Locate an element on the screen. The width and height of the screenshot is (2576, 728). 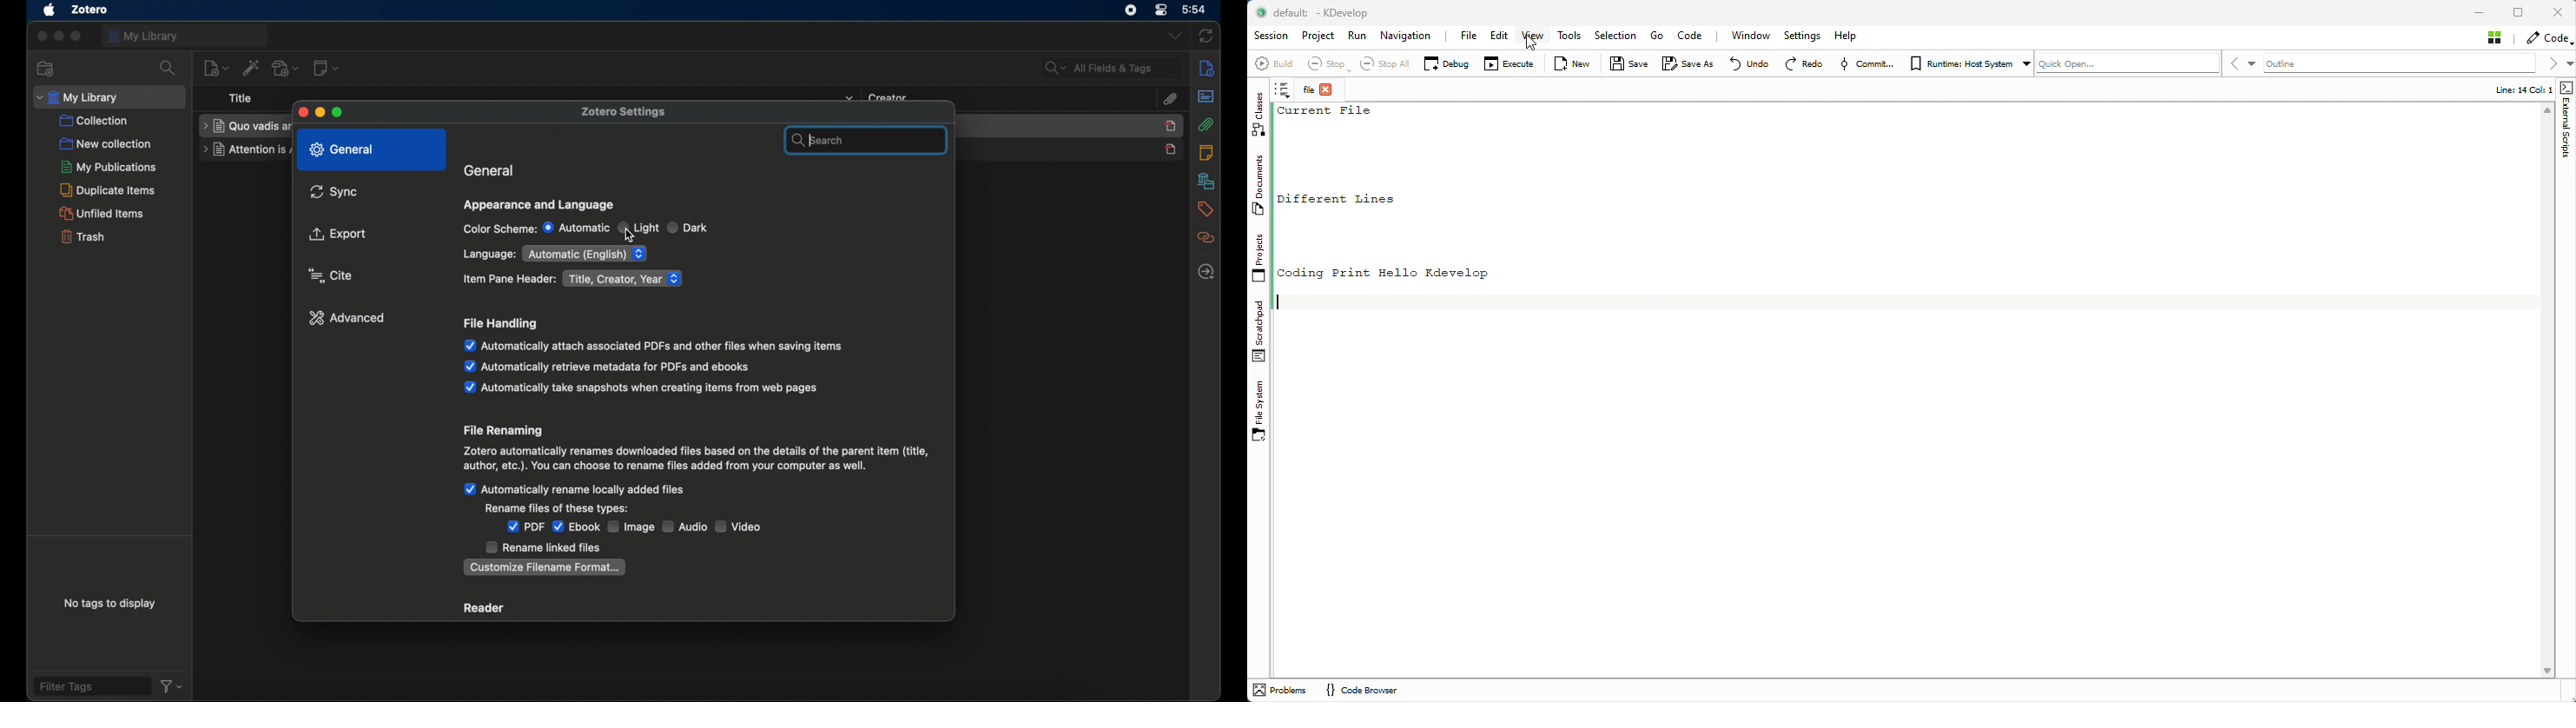
item pane header is located at coordinates (510, 280).